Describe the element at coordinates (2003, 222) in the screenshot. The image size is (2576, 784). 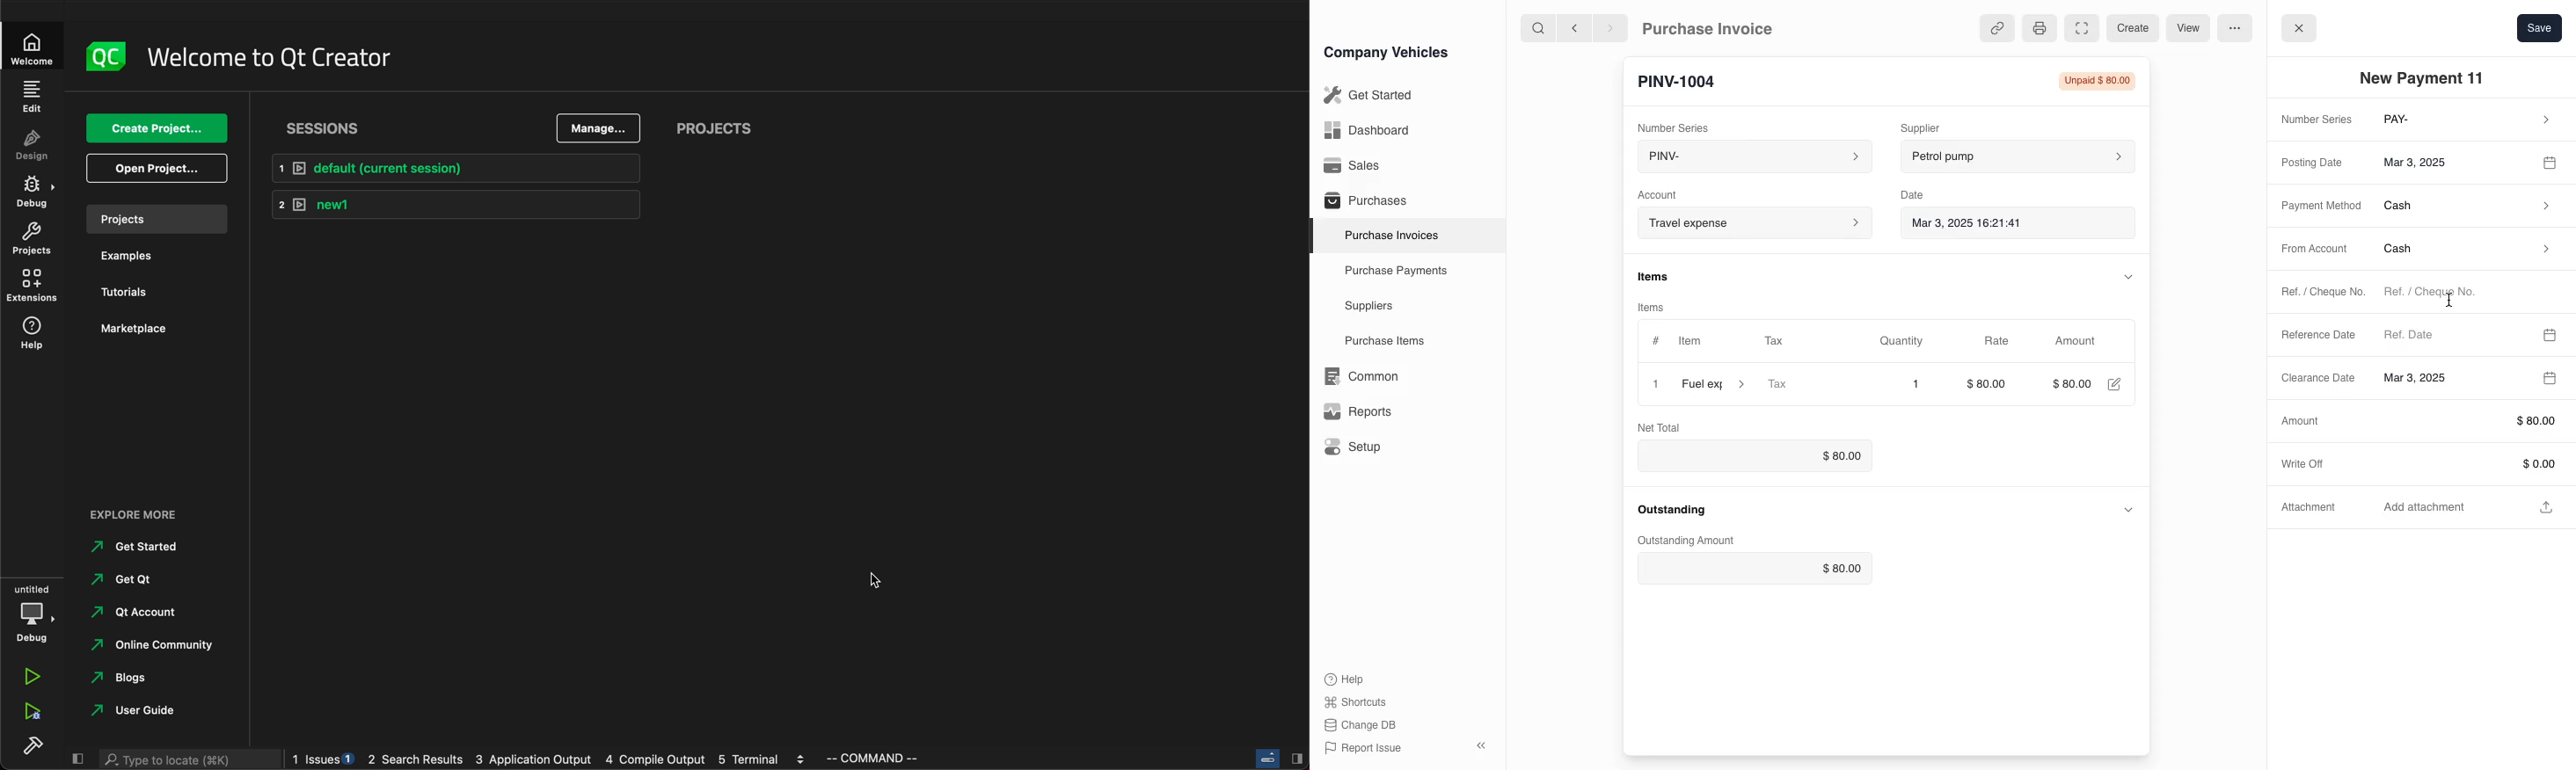
I see `Mar 3, 2025 16:21:41` at that location.